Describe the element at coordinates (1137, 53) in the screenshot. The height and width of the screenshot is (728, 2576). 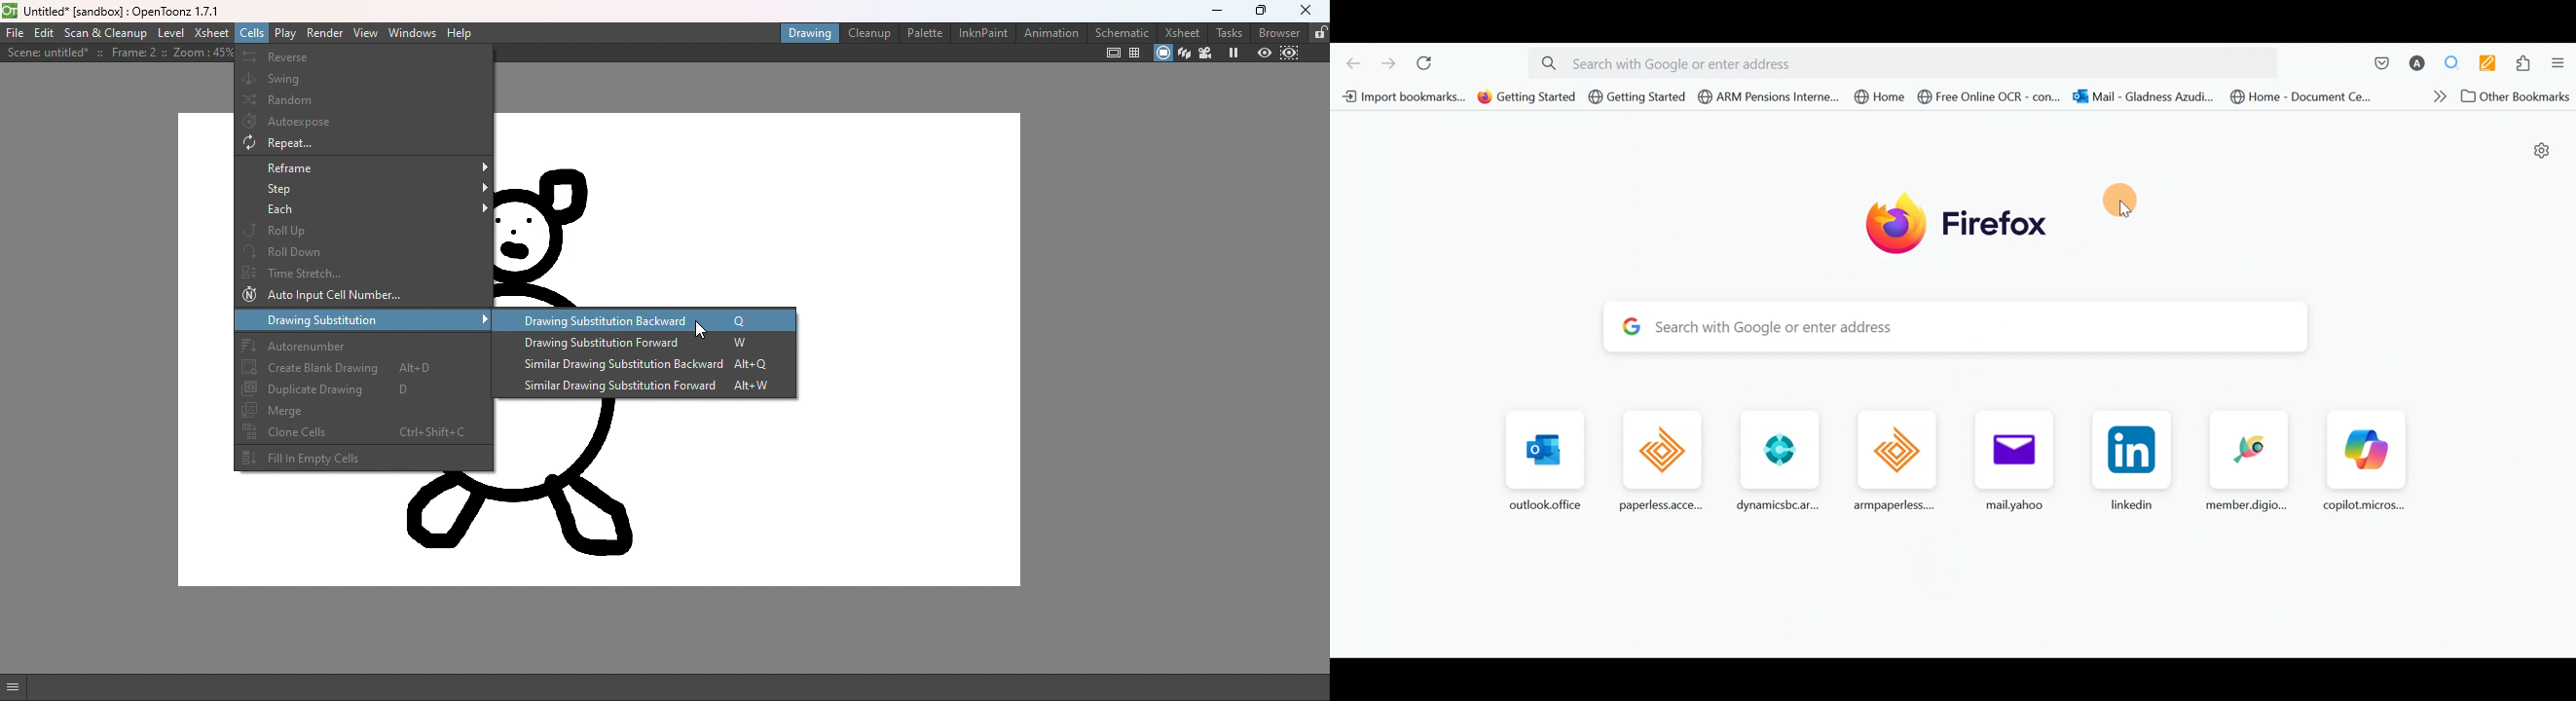
I see `Field guide` at that location.